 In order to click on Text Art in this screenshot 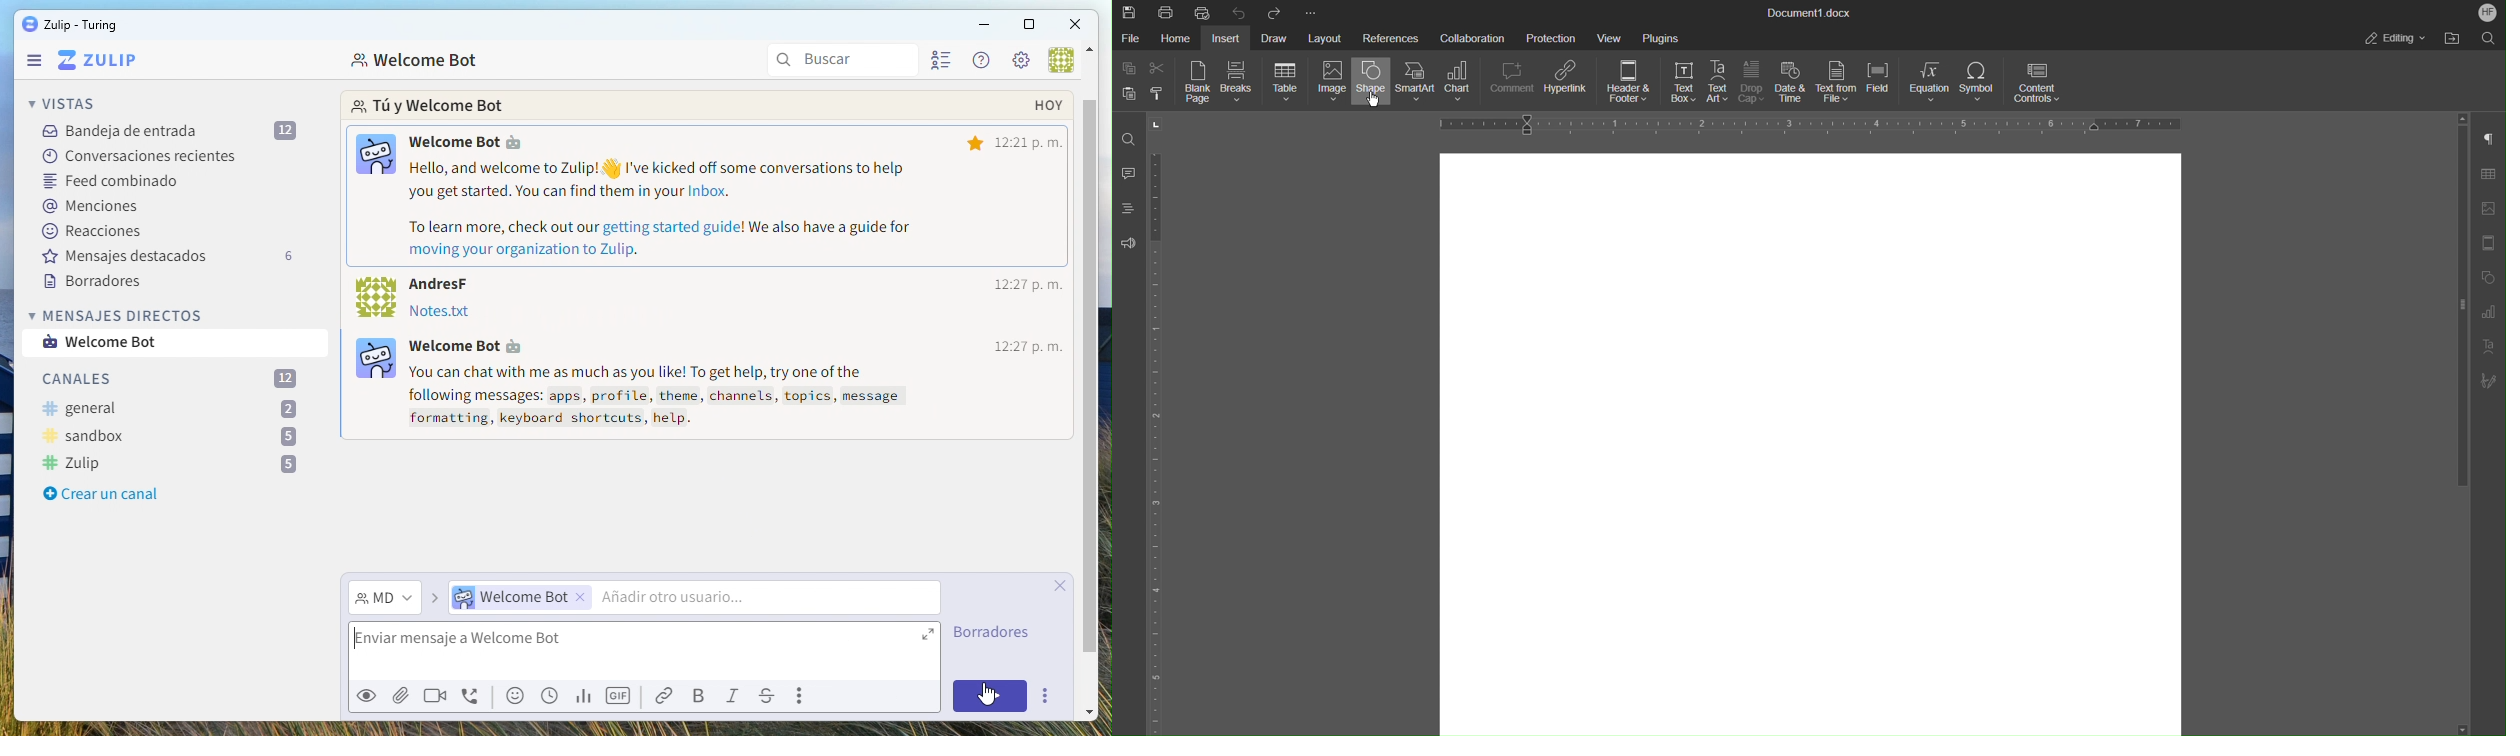, I will do `click(1719, 83)`.